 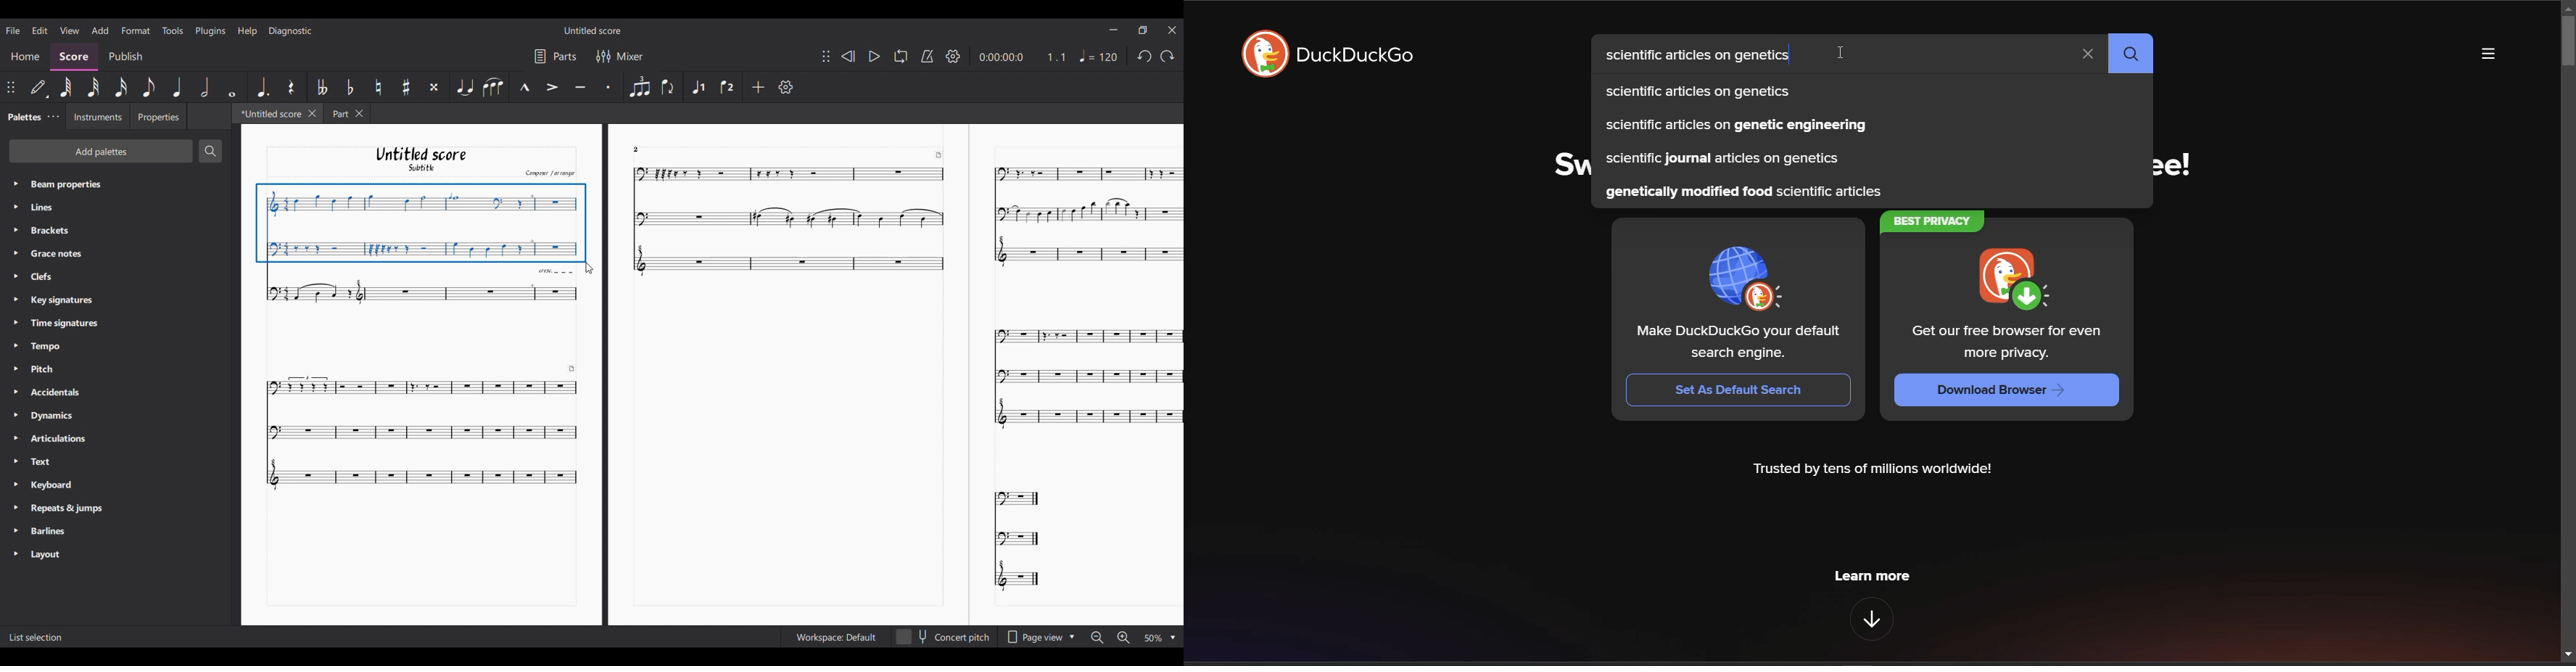 What do you see at coordinates (39, 636) in the screenshot?
I see `List Selection` at bounding box center [39, 636].